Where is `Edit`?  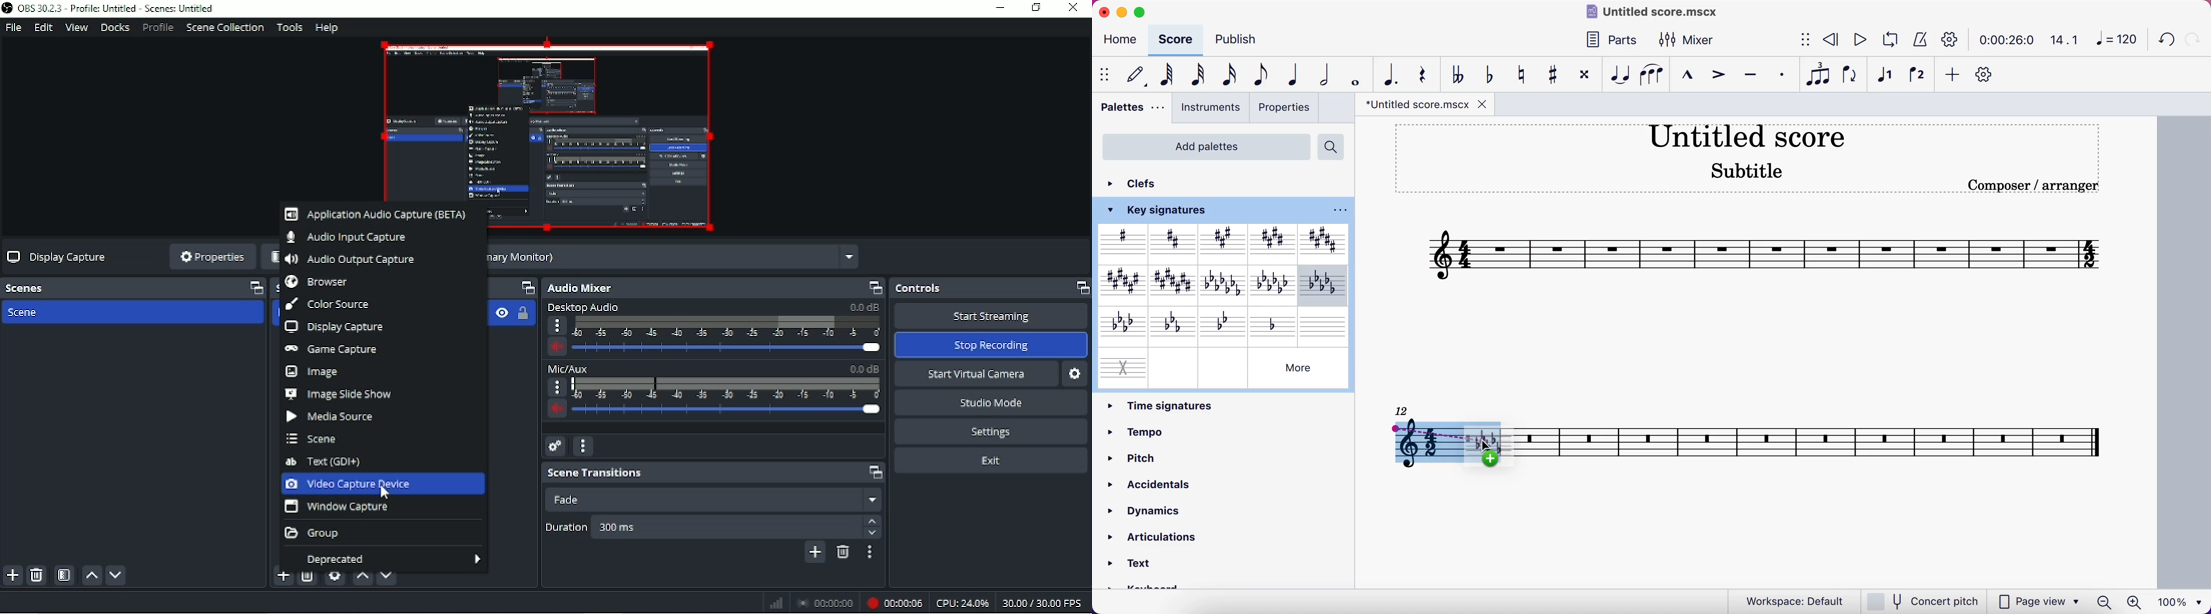 Edit is located at coordinates (44, 27).